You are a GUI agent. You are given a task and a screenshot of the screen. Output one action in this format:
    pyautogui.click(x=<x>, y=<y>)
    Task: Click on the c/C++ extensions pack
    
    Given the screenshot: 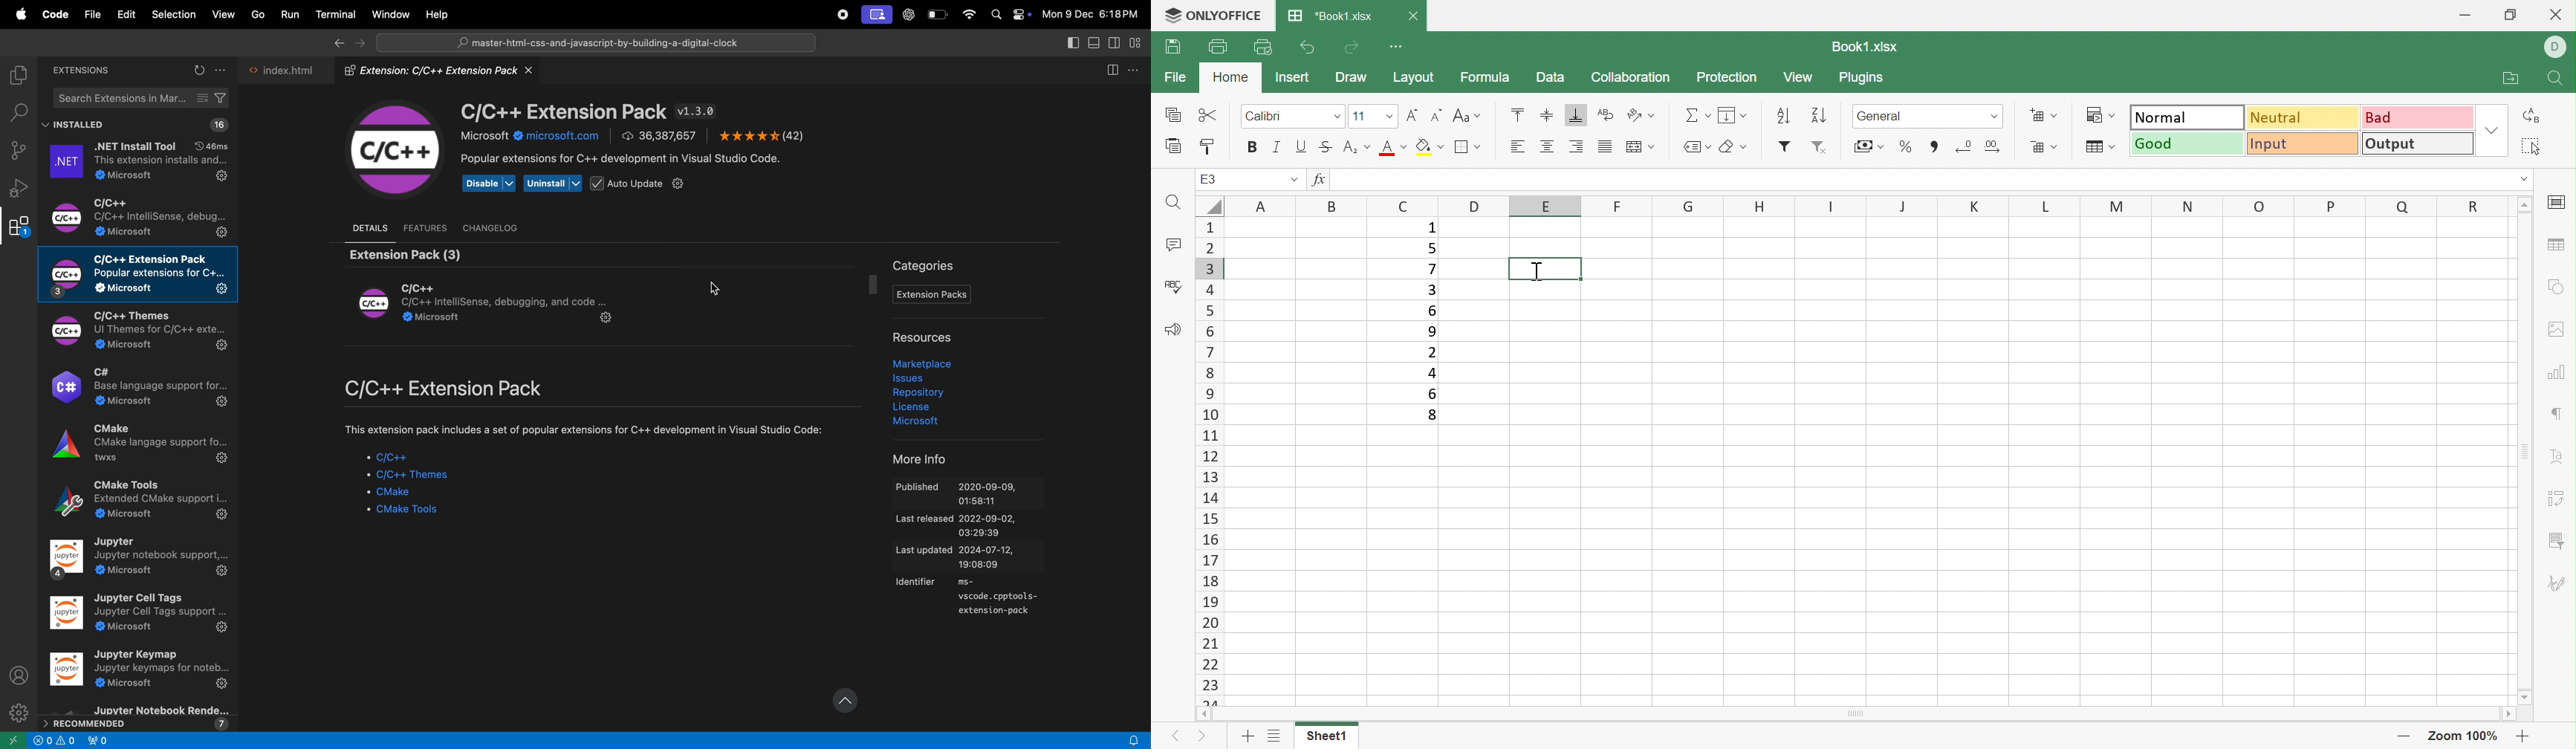 What is the action you would take?
    pyautogui.click(x=139, y=275)
    